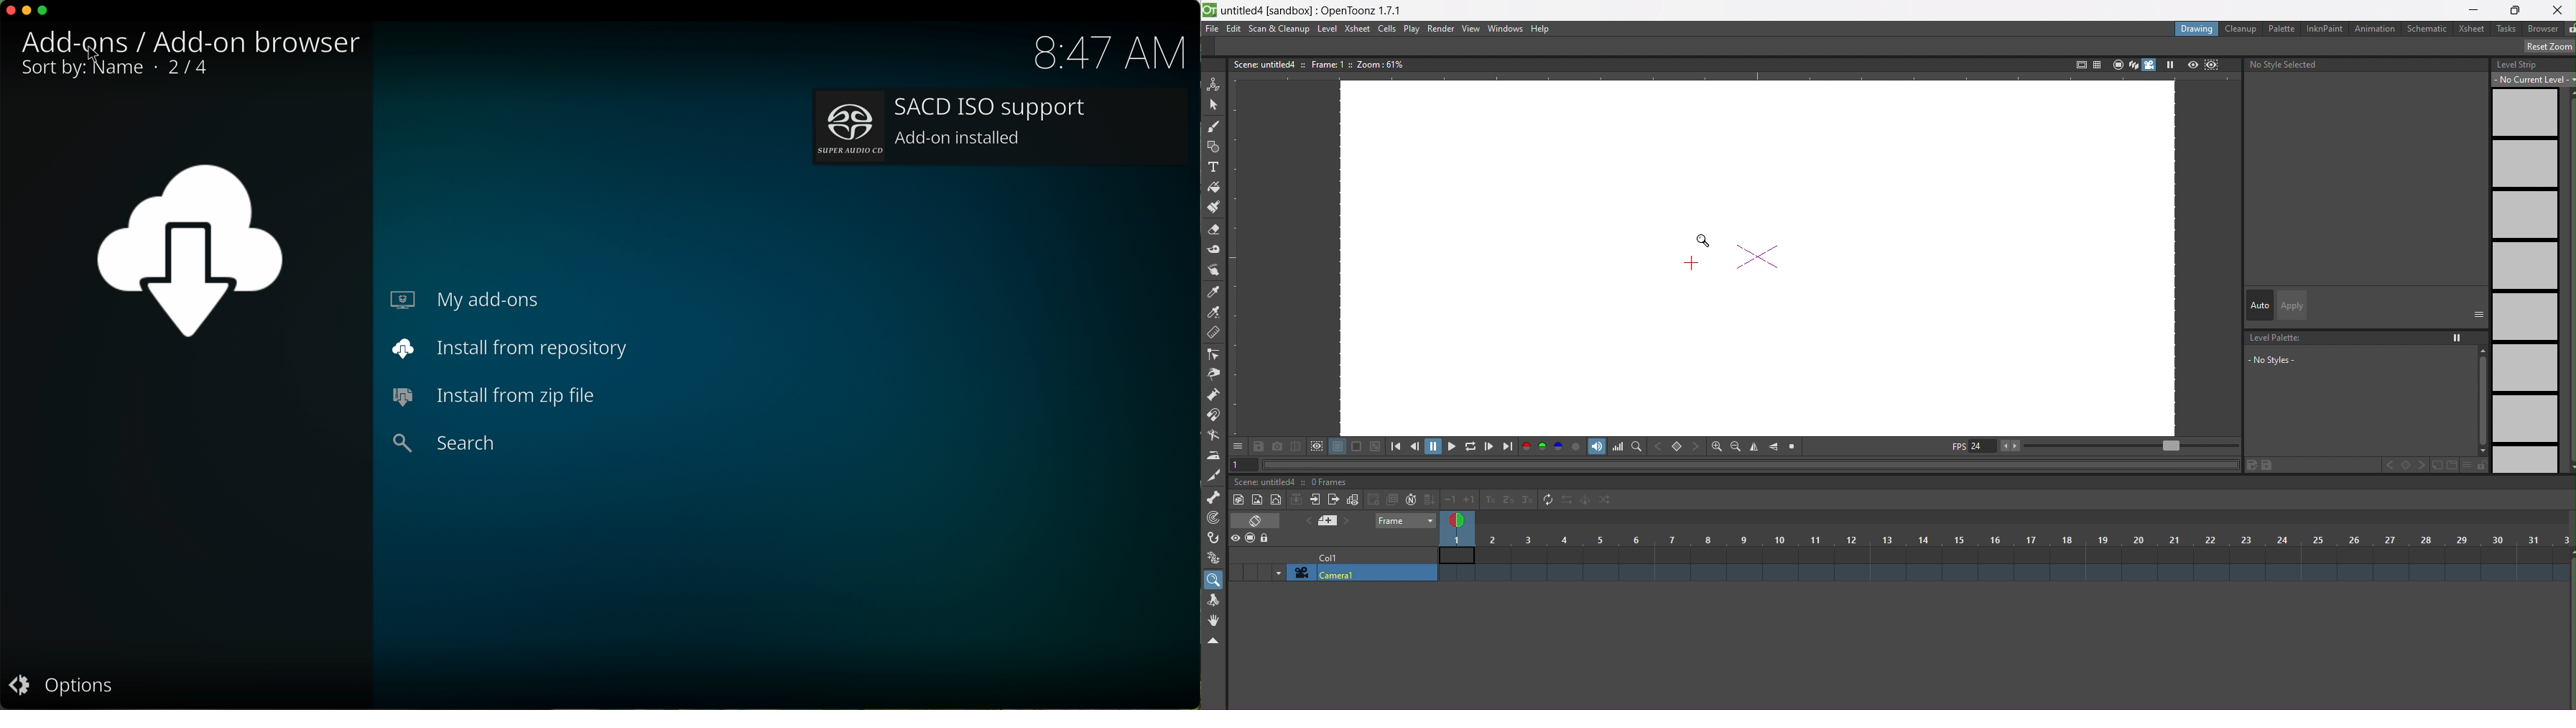 This screenshot has height=728, width=2576. What do you see at coordinates (1470, 29) in the screenshot?
I see `view` at bounding box center [1470, 29].